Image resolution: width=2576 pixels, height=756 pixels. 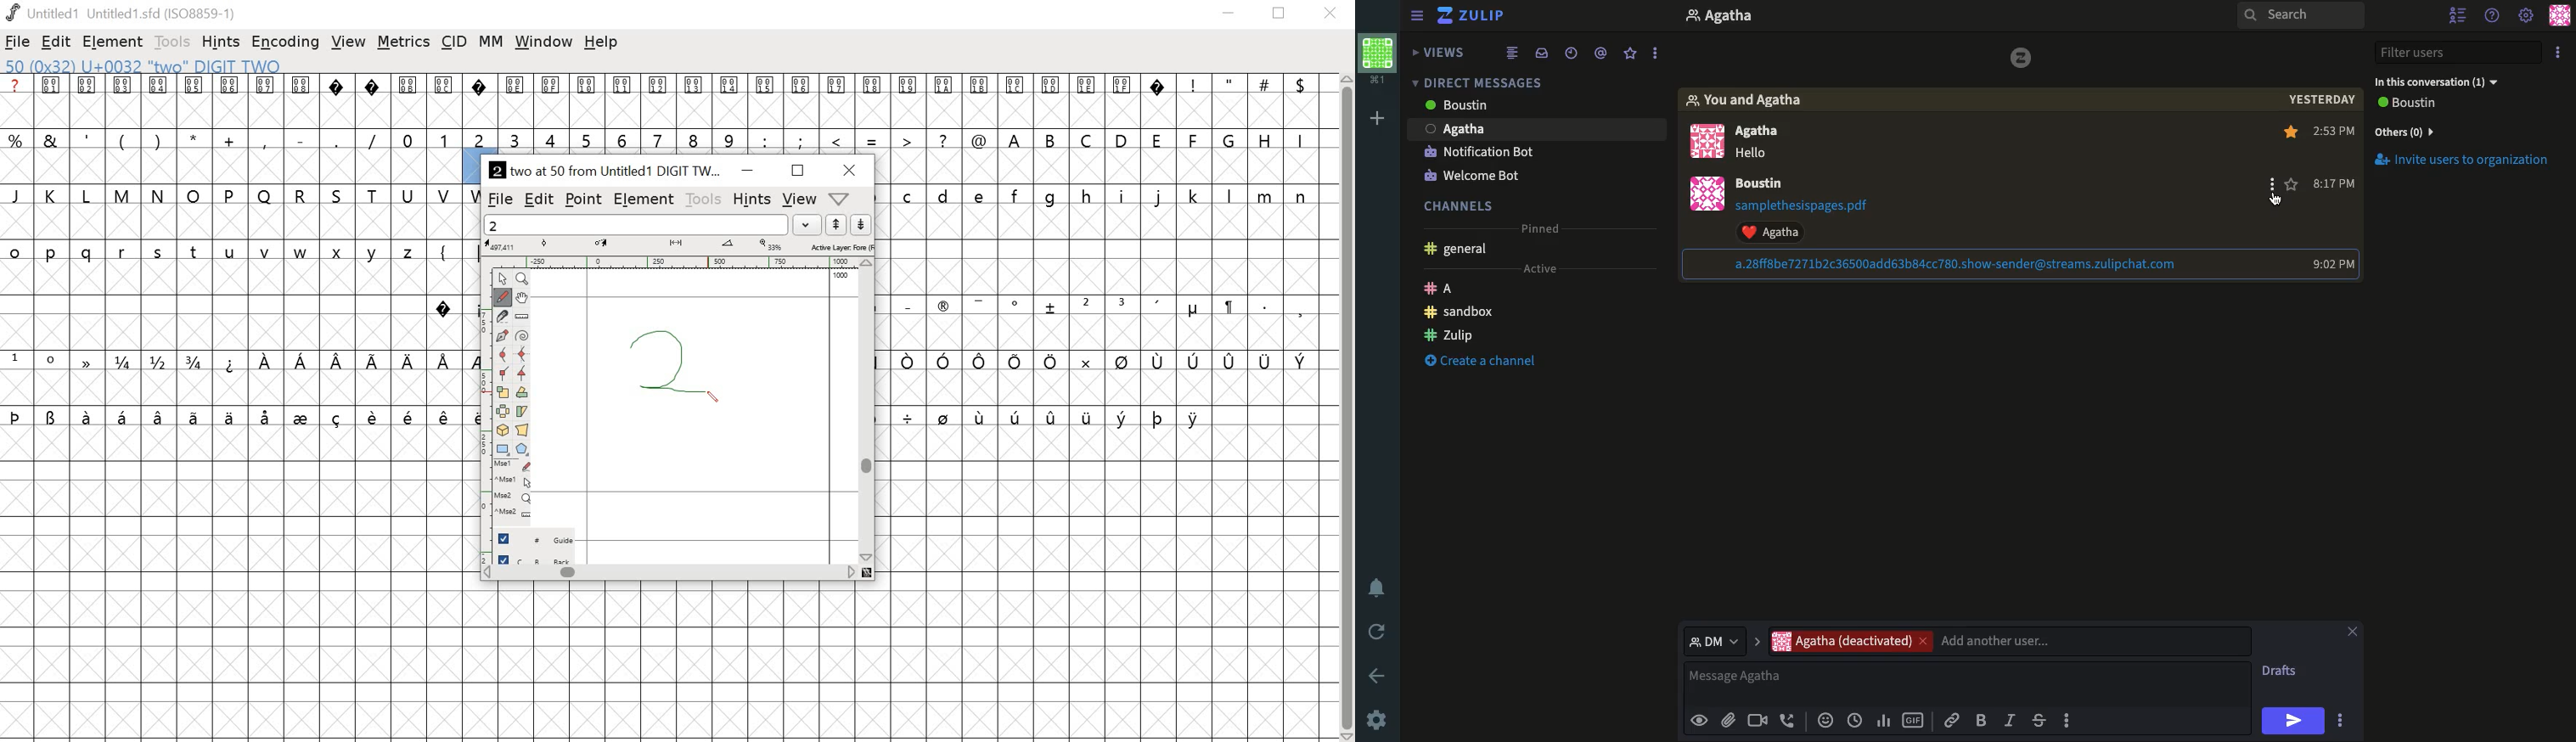 What do you see at coordinates (1818, 205) in the screenshot?
I see `PDF attachment` at bounding box center [1818, 205].